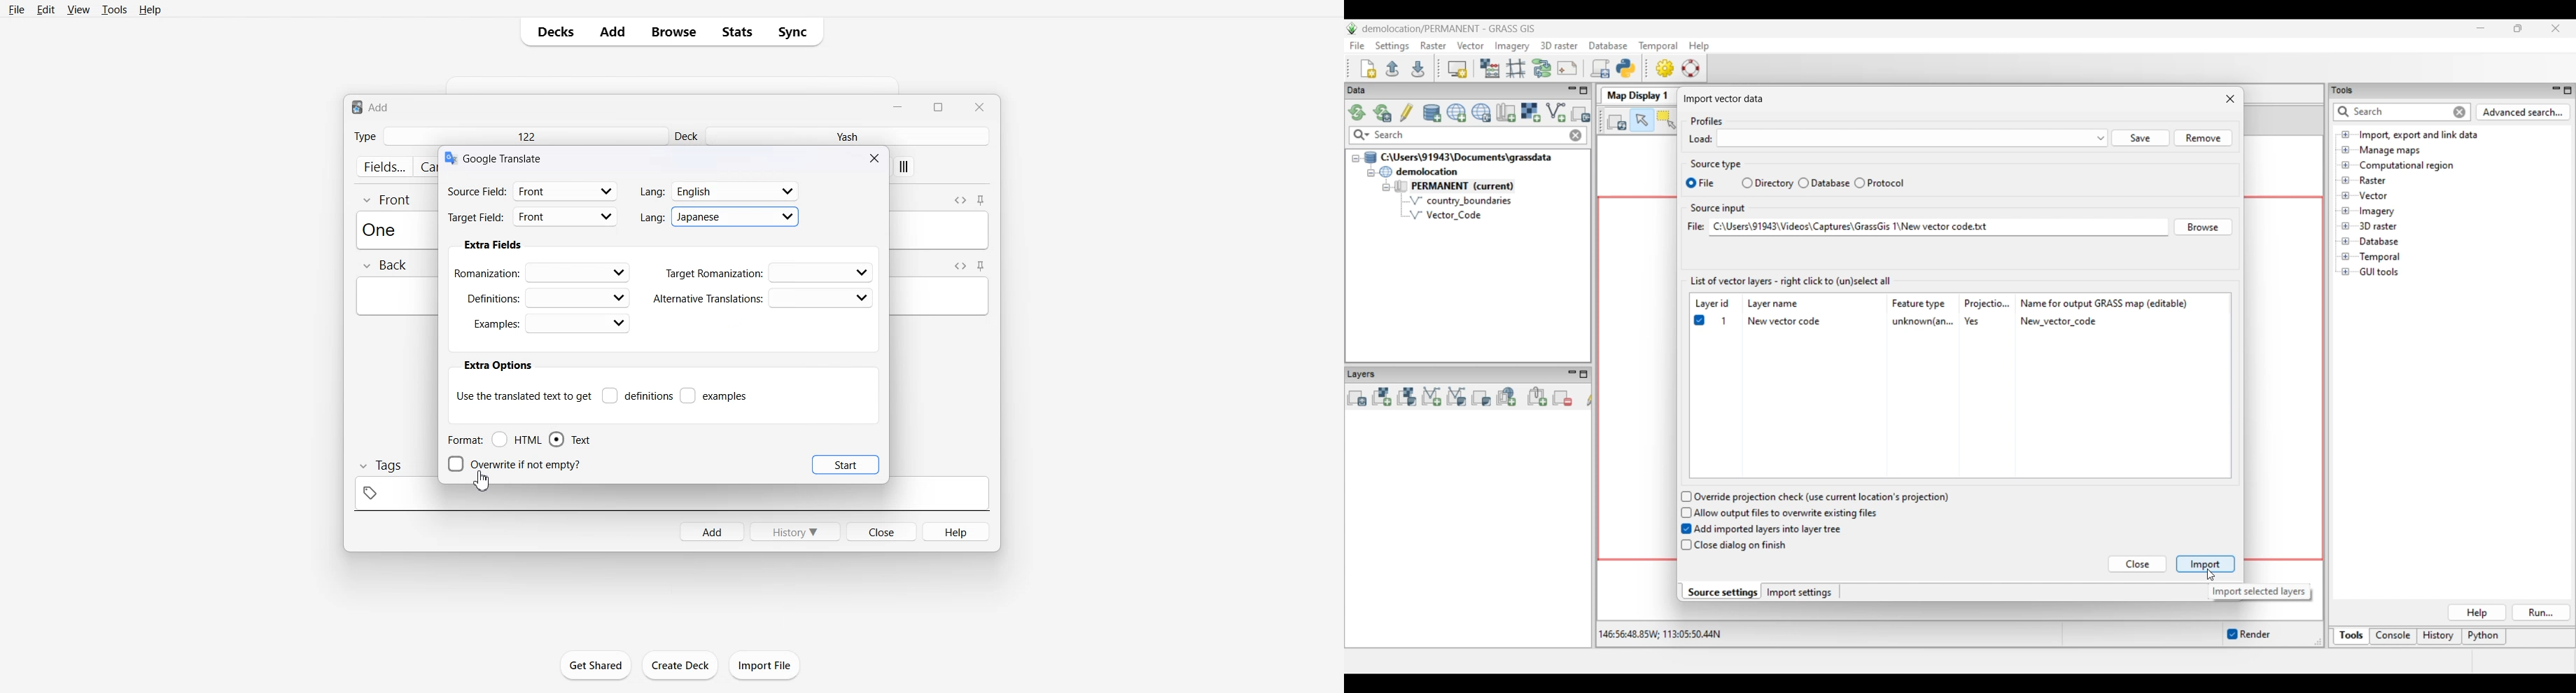 This screenshot has height=700, width=2576. Describe the element at coordinates (957, 531) in the screenshot. I see `Help` at that location.